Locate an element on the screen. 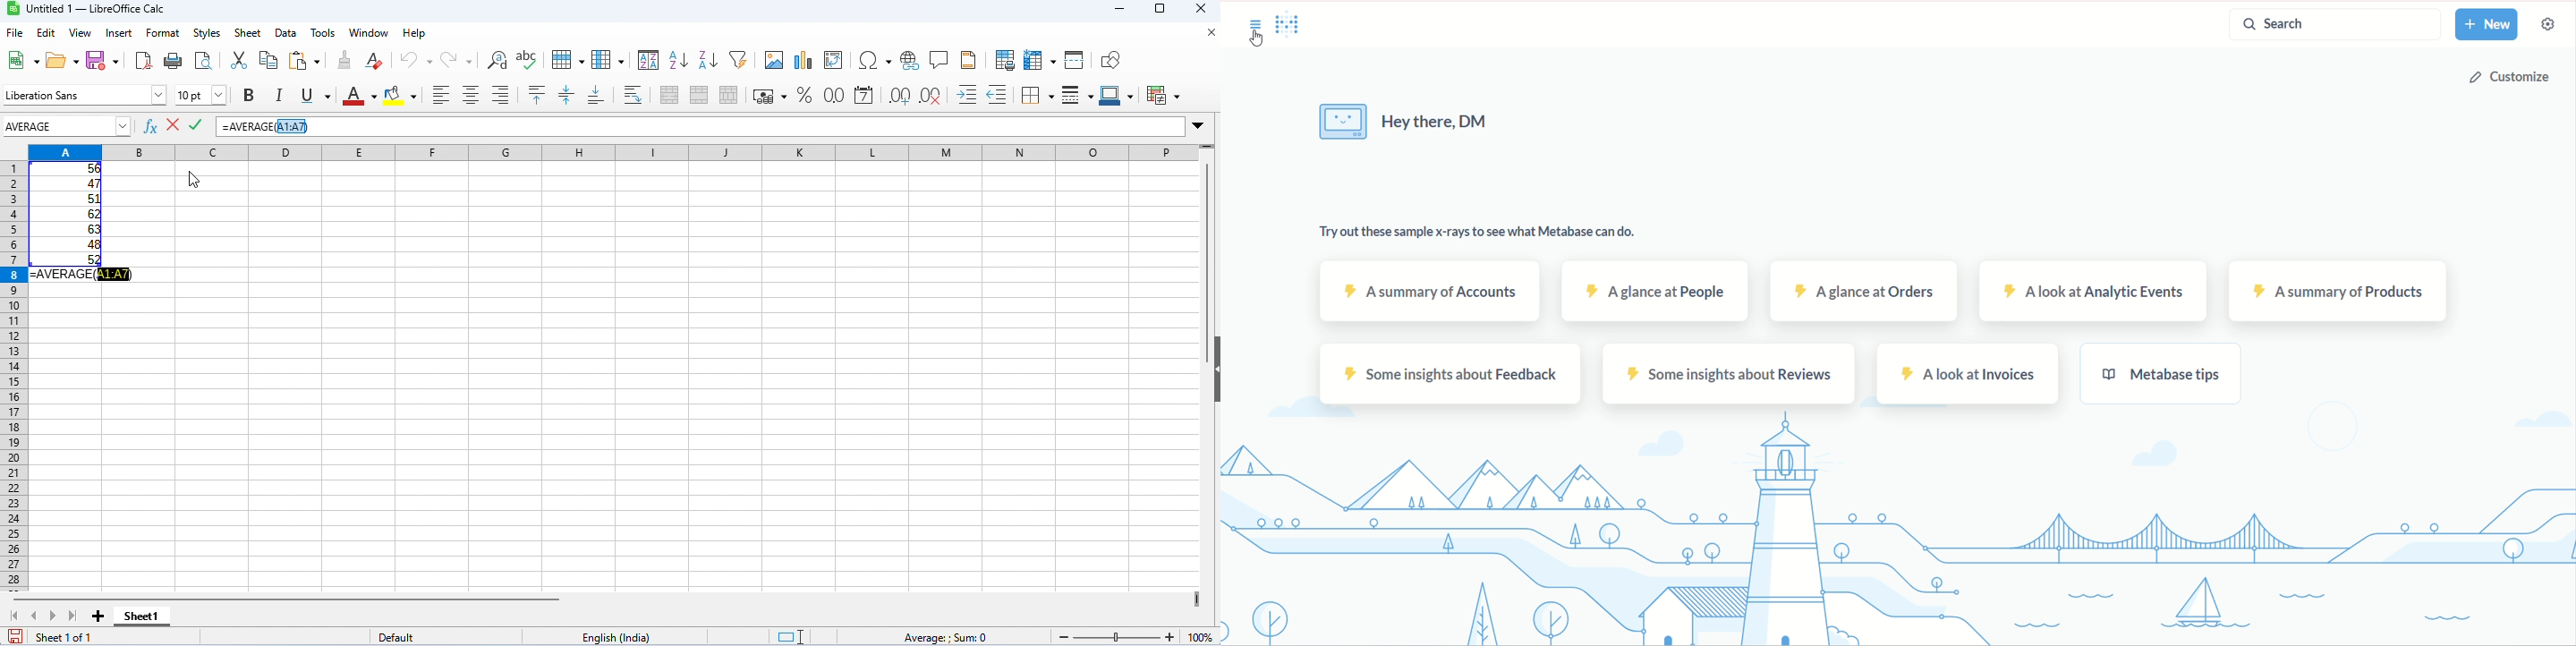 The width and height of the screenshot is (2576, 672). column is located at coordinates (608, 59).